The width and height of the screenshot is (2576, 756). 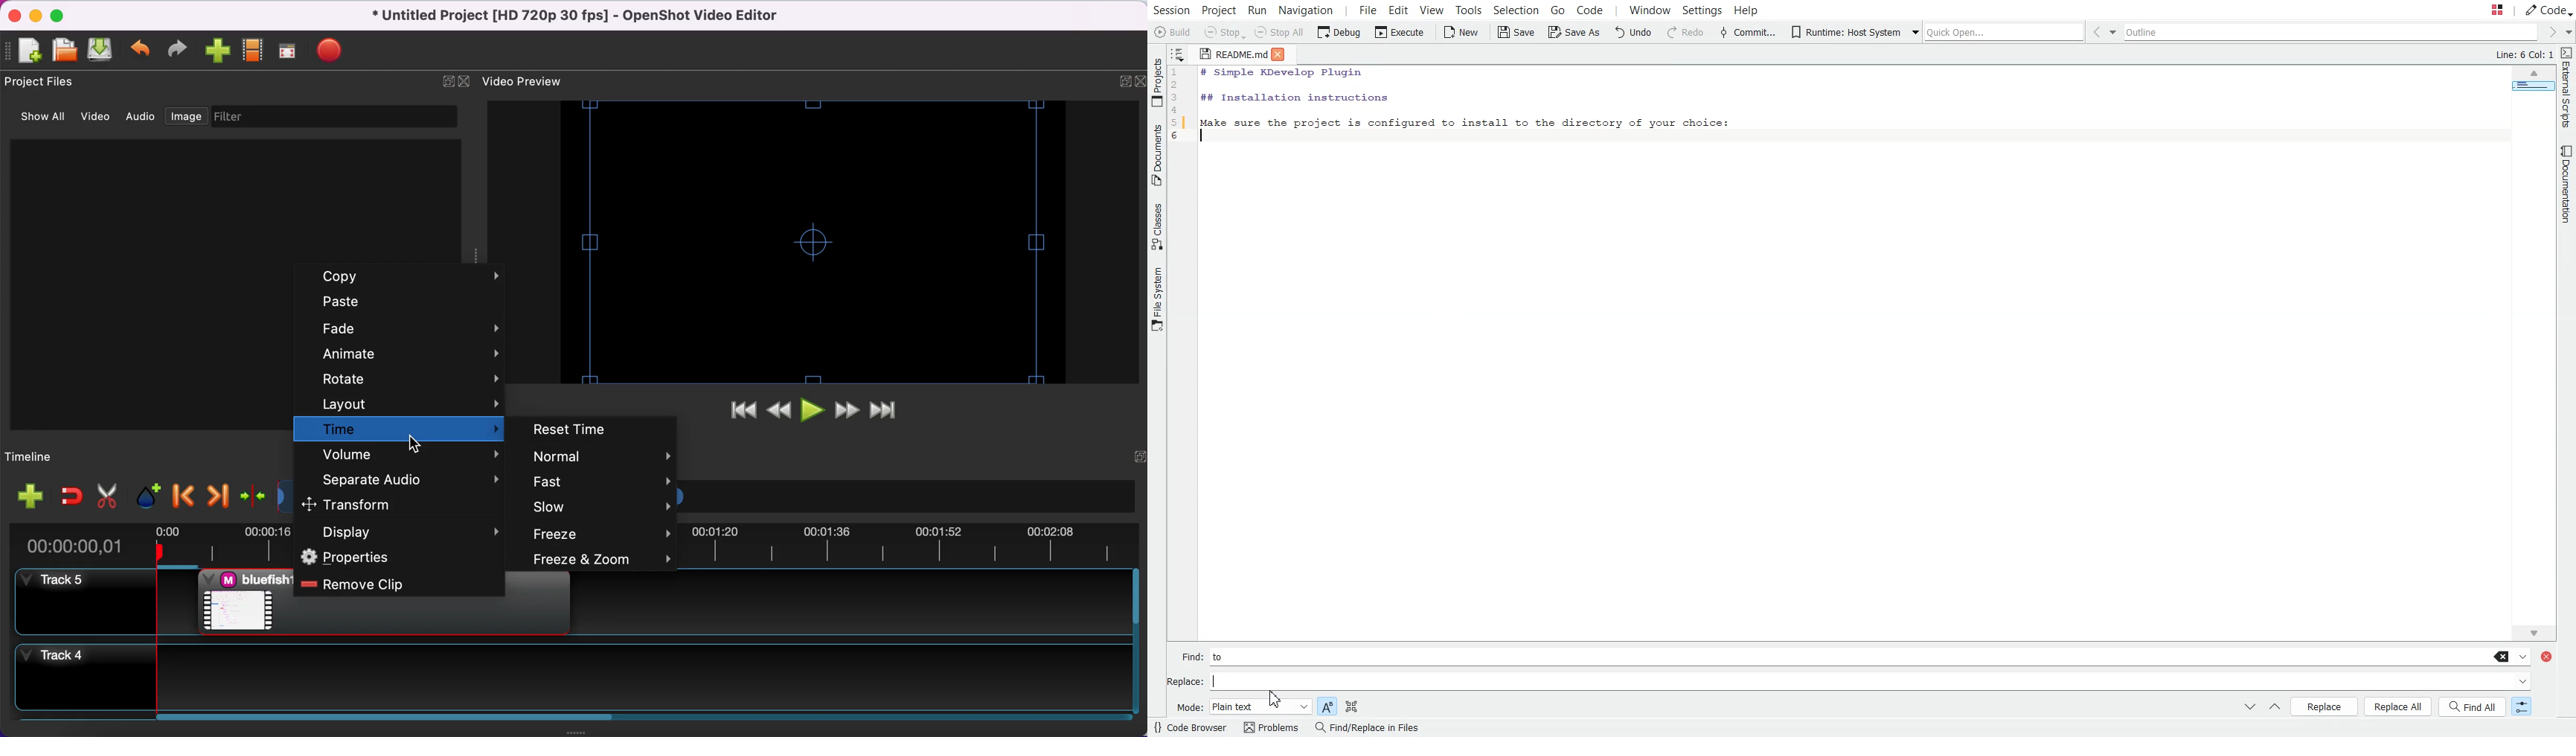 I want to click on redo, so click(x=181, y=51).